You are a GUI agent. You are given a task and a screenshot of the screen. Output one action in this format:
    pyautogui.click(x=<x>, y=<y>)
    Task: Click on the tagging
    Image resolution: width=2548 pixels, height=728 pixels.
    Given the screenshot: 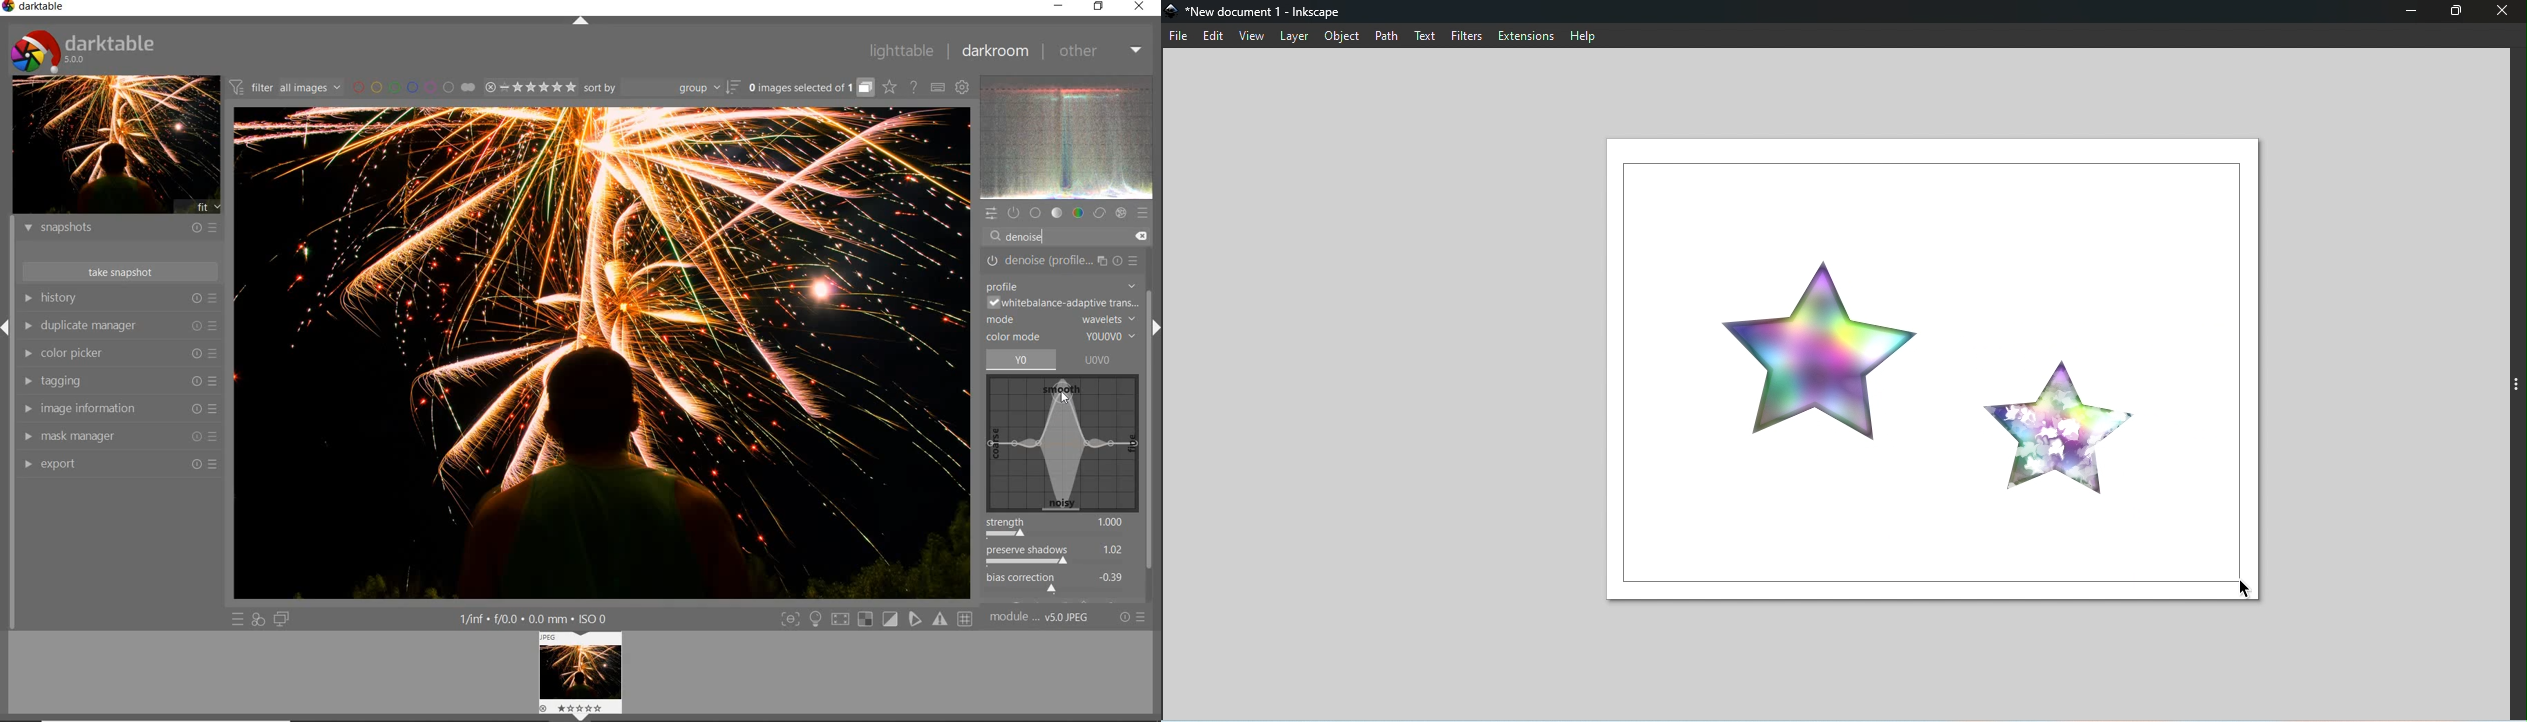 What is the action you would take?
    pyautogui.click(x=120, y=382)
    